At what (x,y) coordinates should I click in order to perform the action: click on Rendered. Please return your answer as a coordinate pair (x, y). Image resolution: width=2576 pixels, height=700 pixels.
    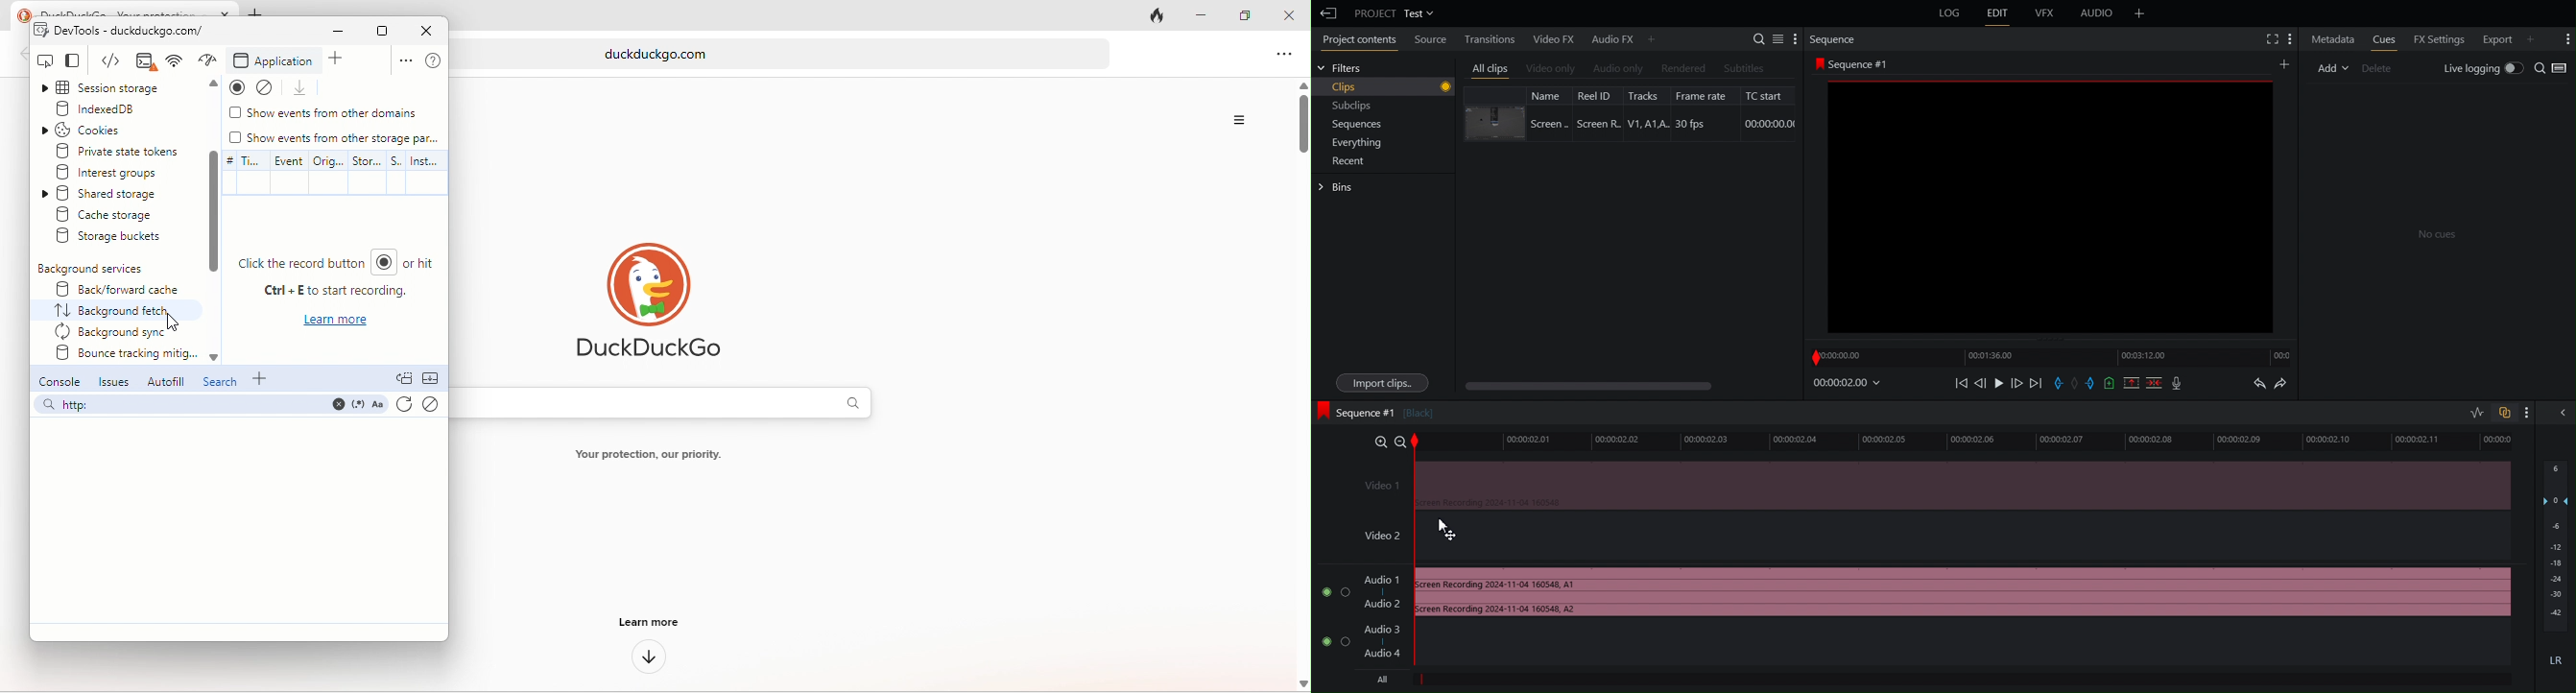
    Looking at the image, I should click on (1681, 68).